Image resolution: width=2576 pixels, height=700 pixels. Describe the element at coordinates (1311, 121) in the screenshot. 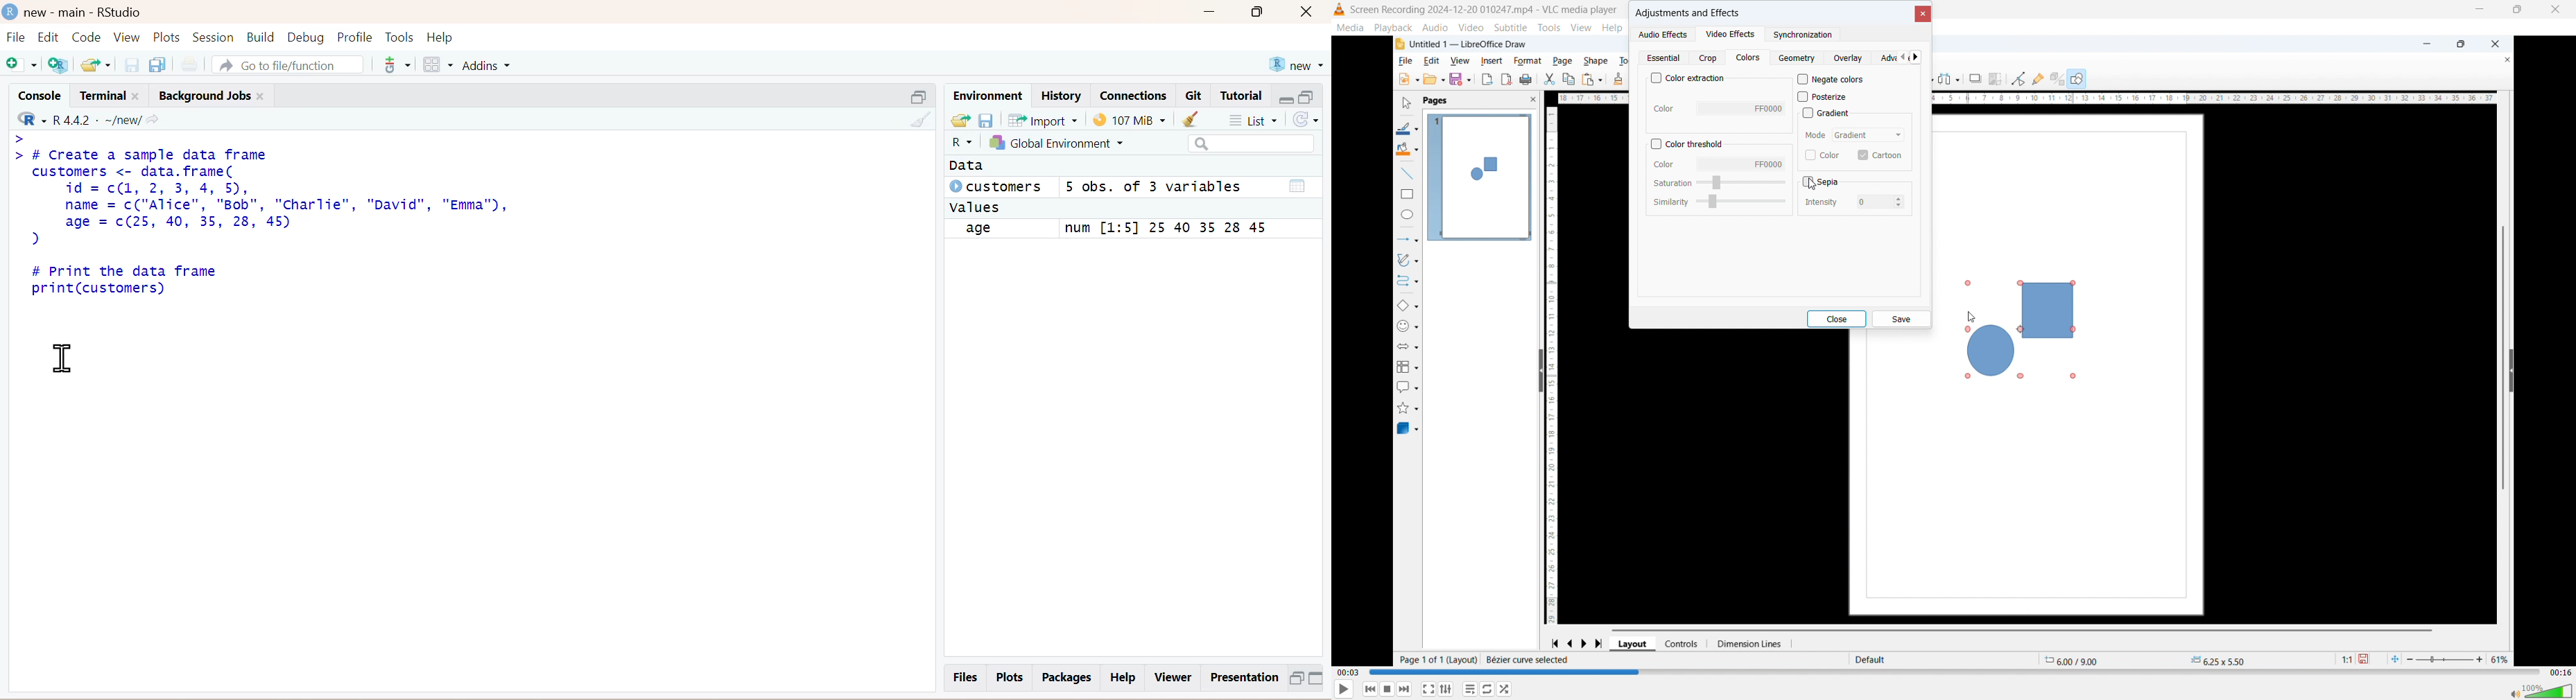

I see `refresh` at that location.